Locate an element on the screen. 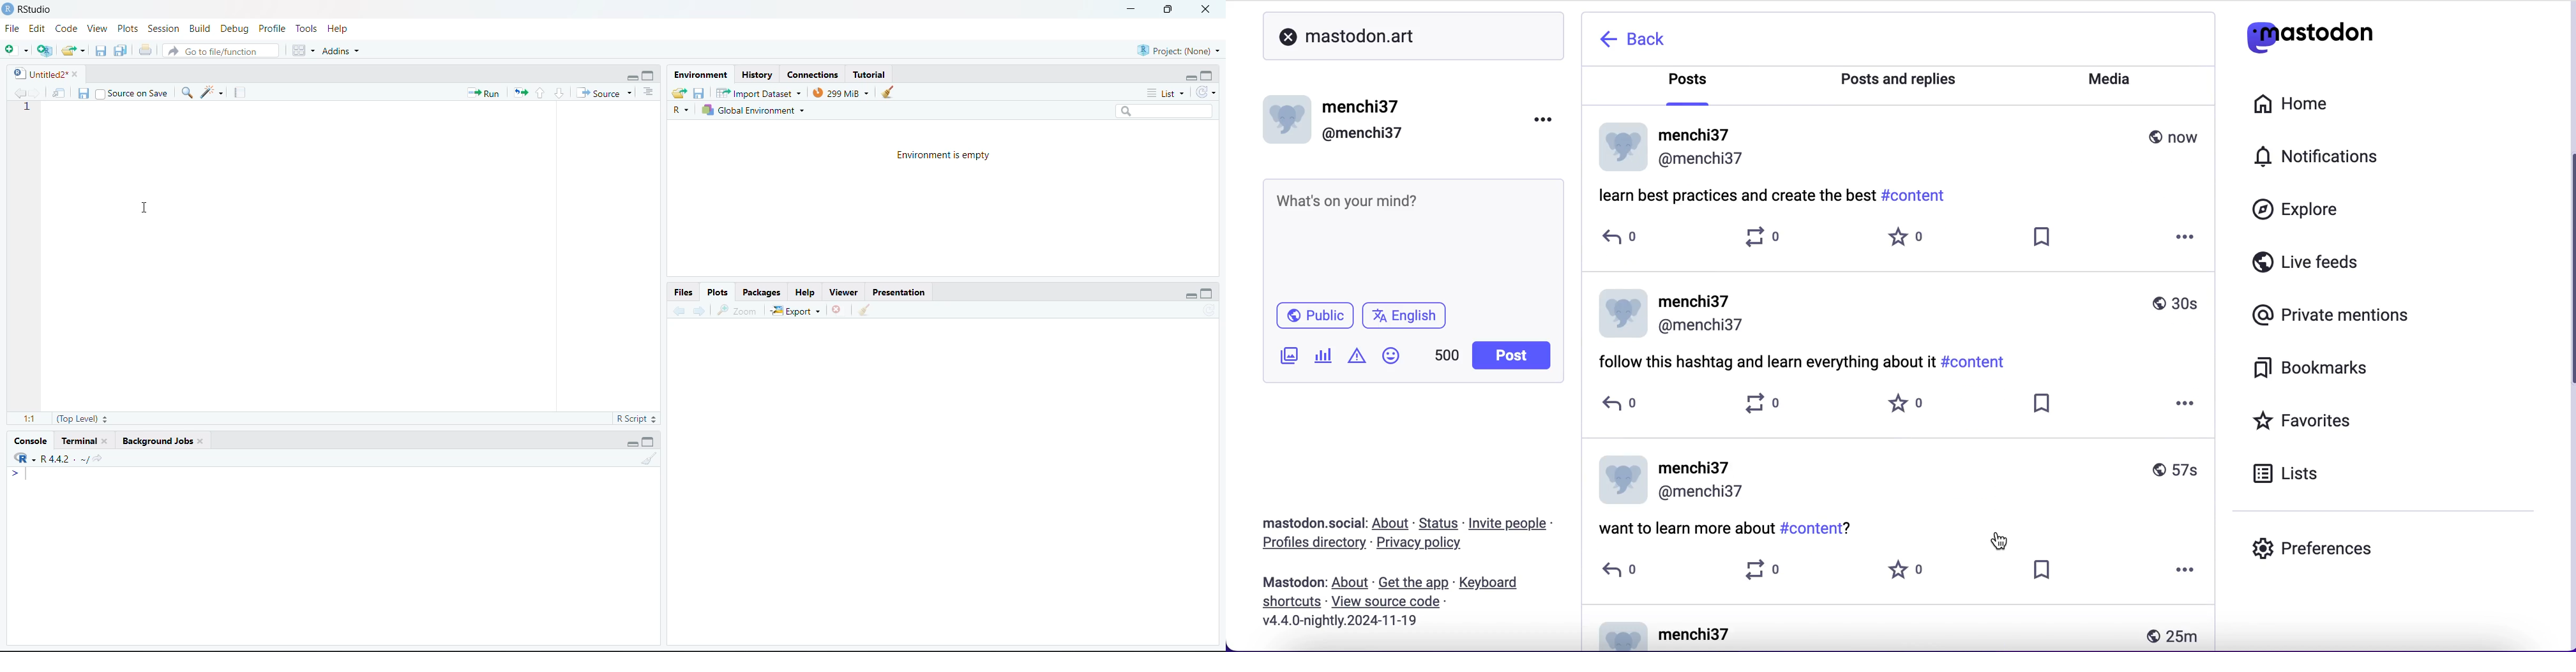  minimize is located at coordinates (1131, 8).